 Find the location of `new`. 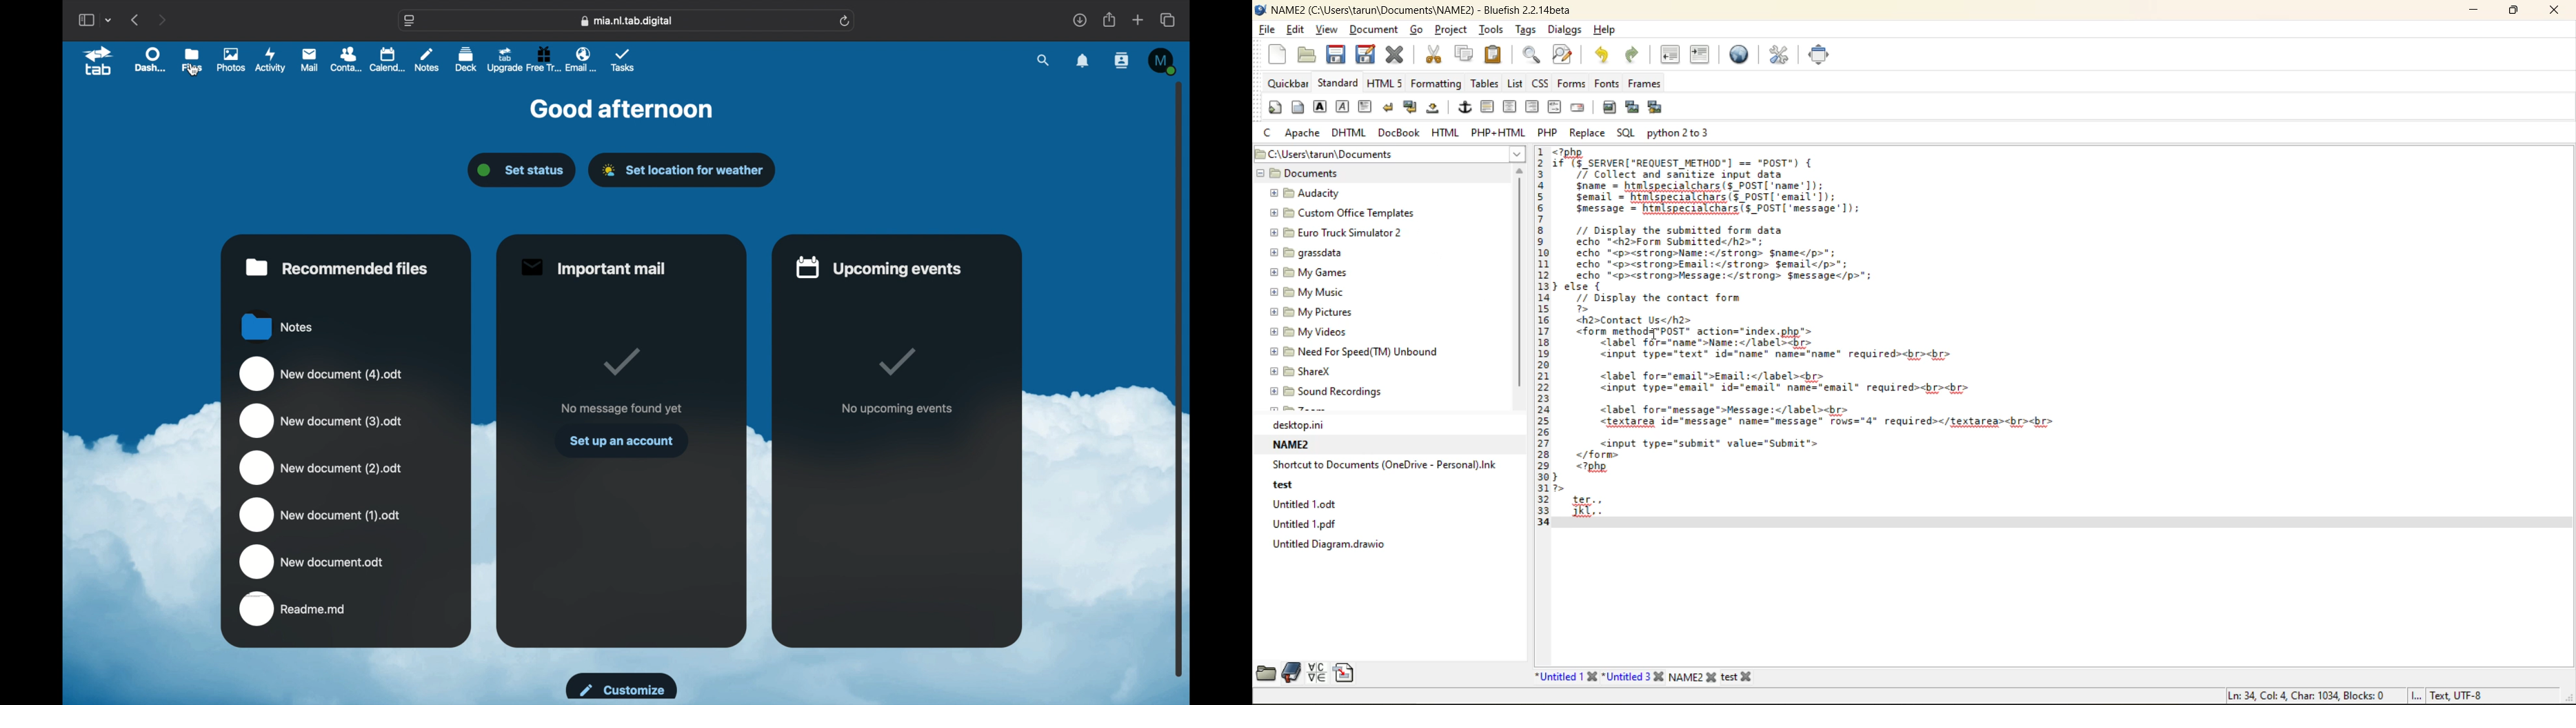

new is located at coordinates (1280, 52).